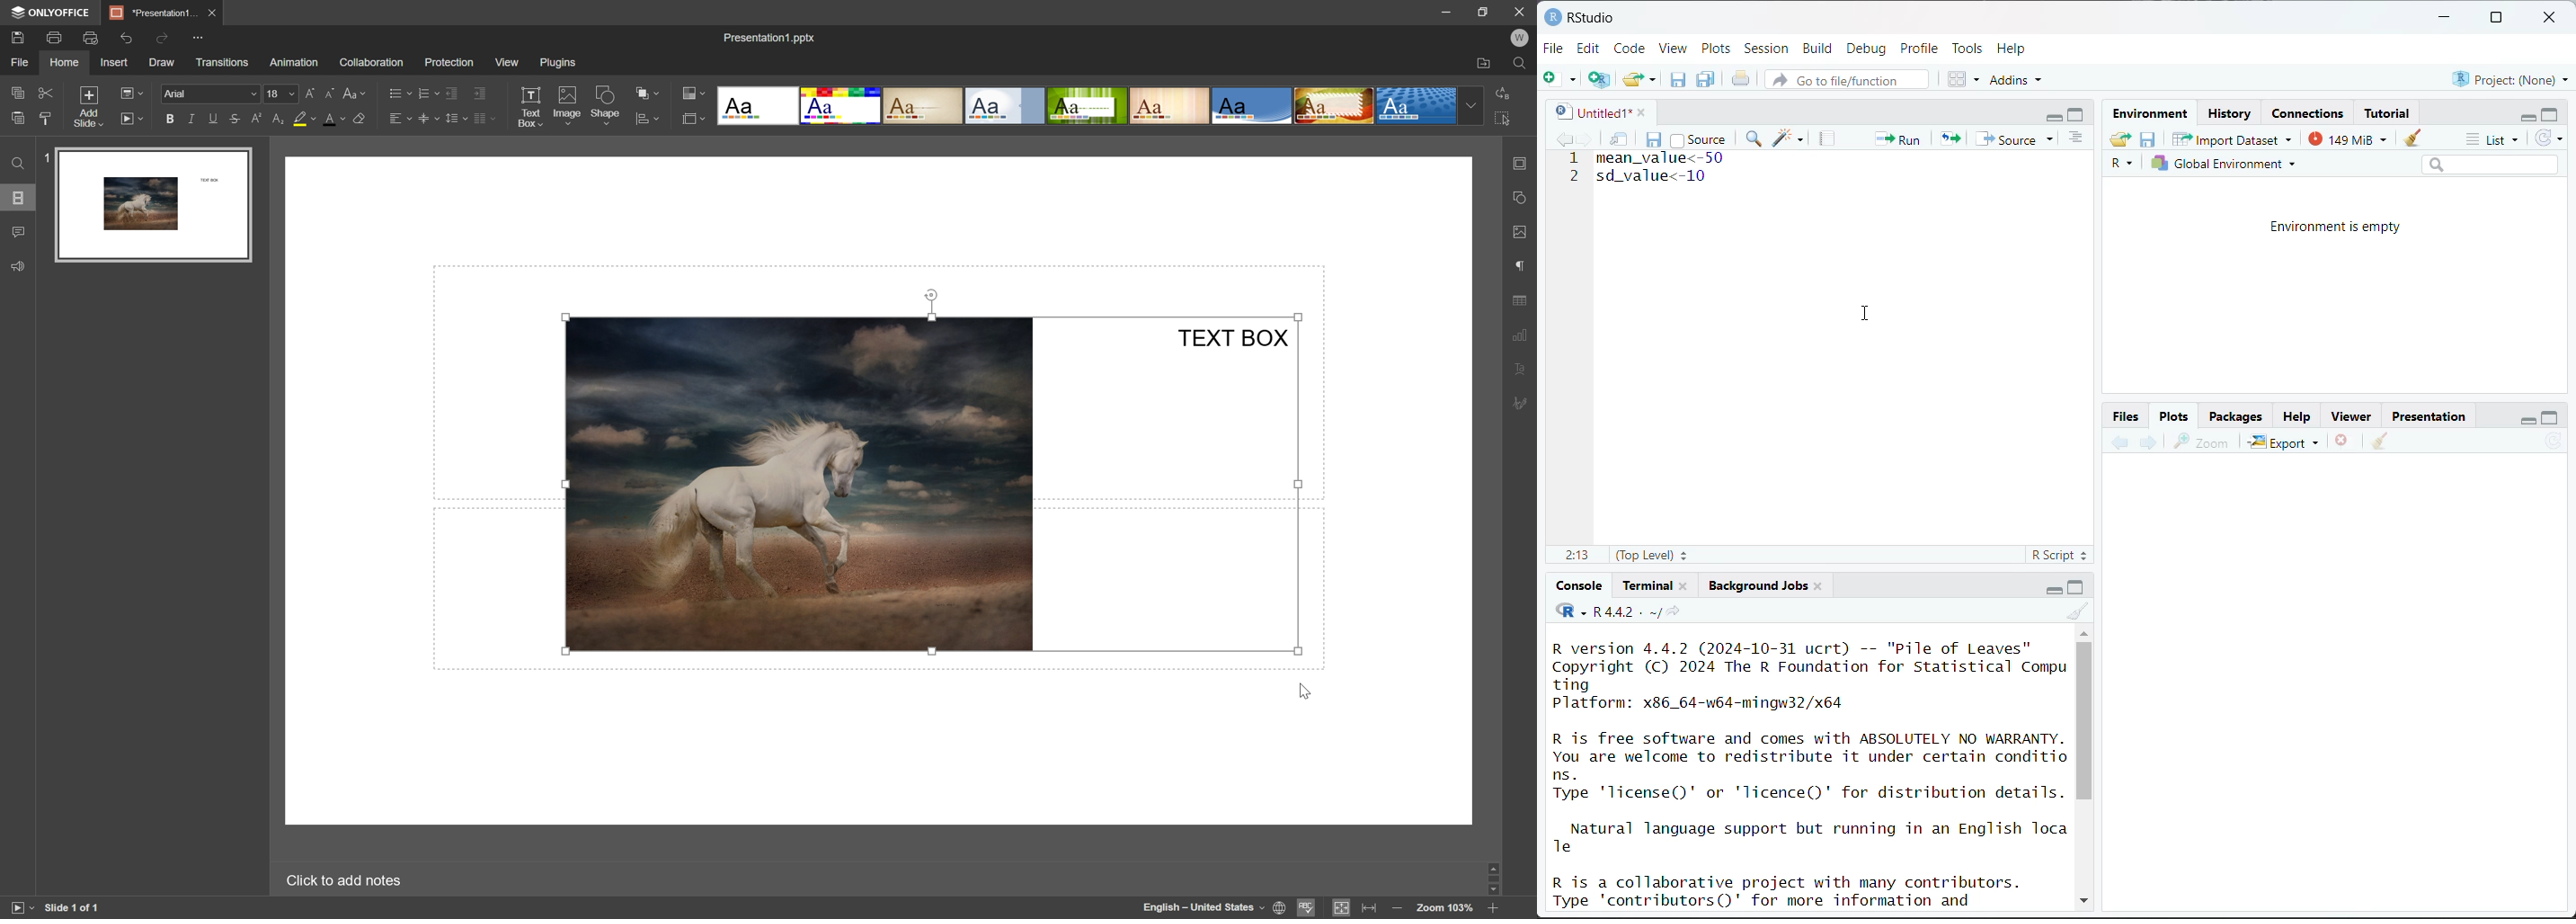  Describe the element at coordinates (1655, 79) in the screenshot. I see `clear list` at that location.